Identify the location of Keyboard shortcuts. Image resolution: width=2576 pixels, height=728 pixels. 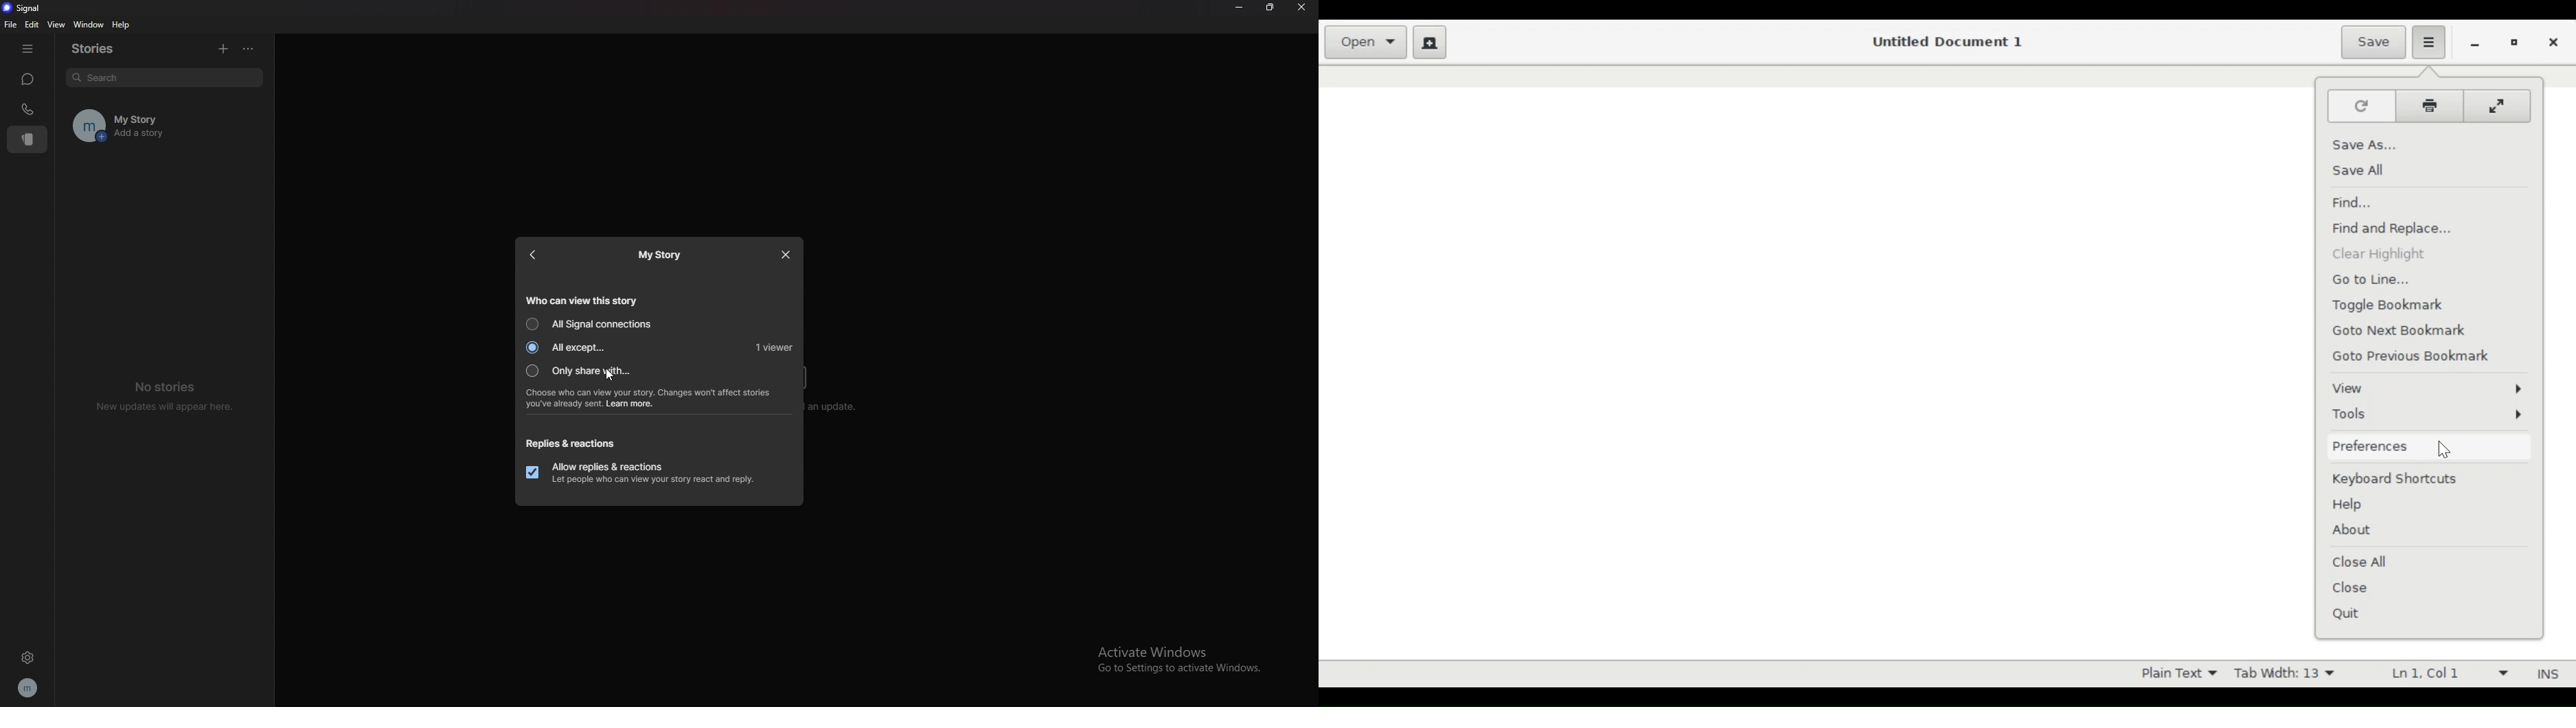
(2401, 480).